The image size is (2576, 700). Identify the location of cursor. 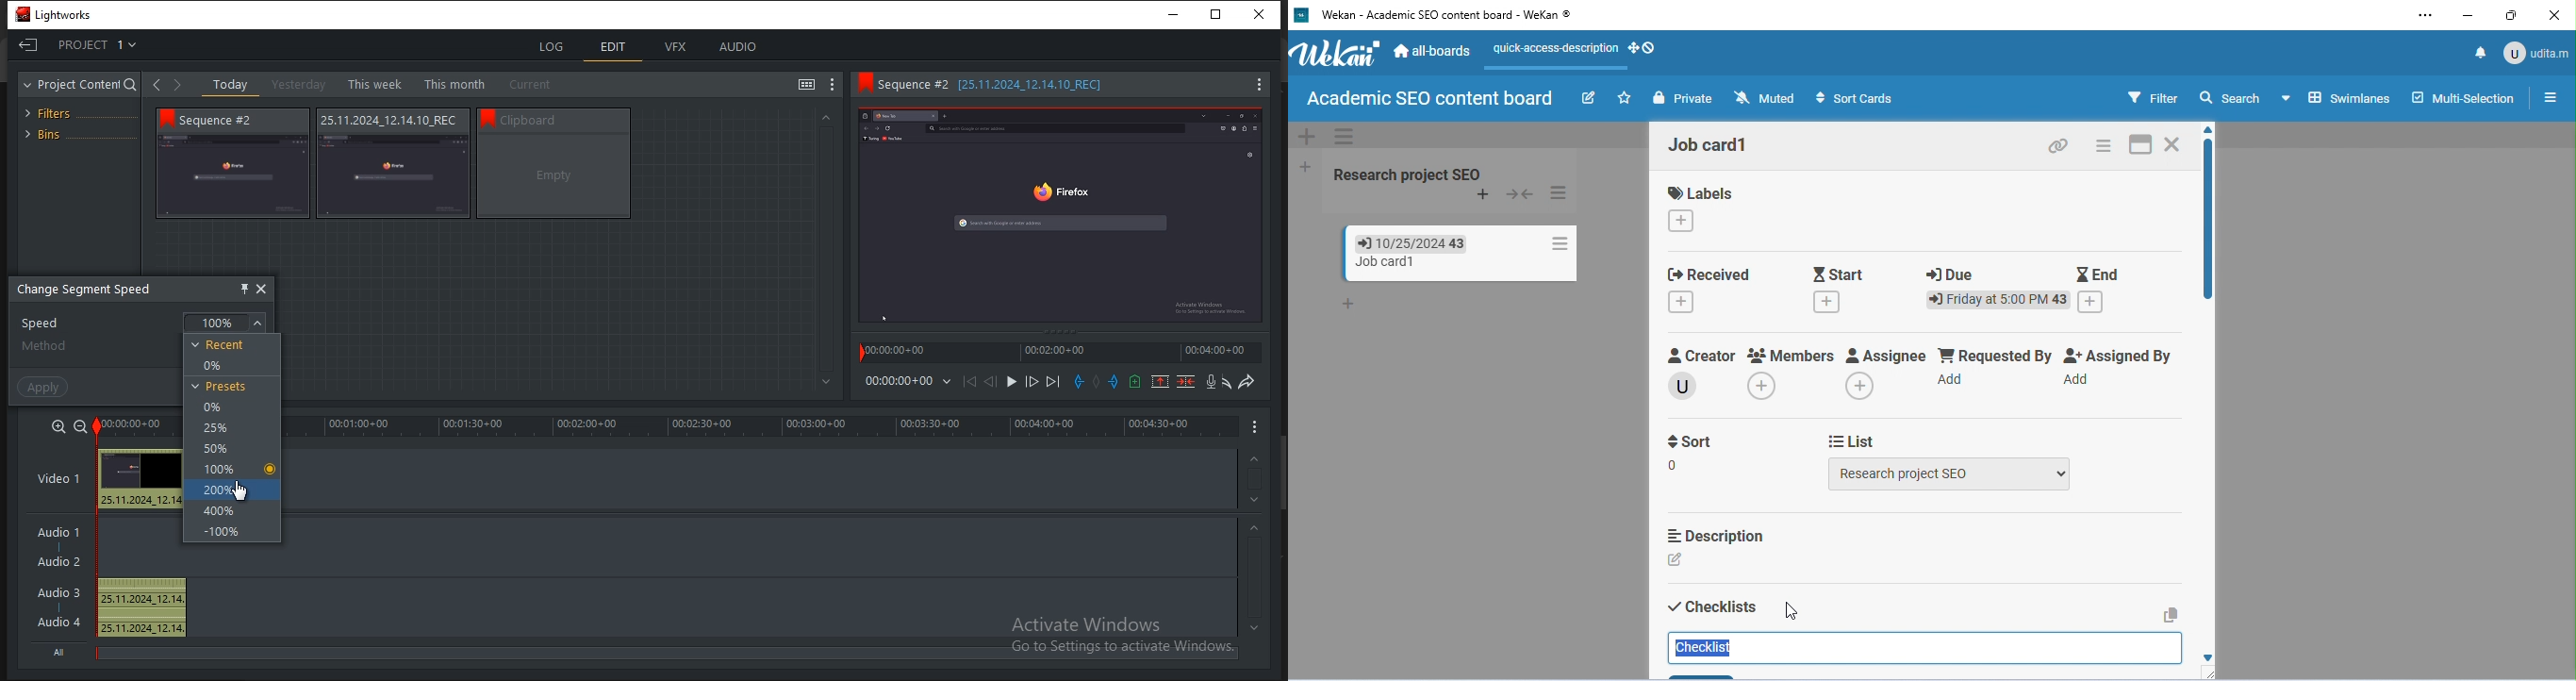
(1790, 610).